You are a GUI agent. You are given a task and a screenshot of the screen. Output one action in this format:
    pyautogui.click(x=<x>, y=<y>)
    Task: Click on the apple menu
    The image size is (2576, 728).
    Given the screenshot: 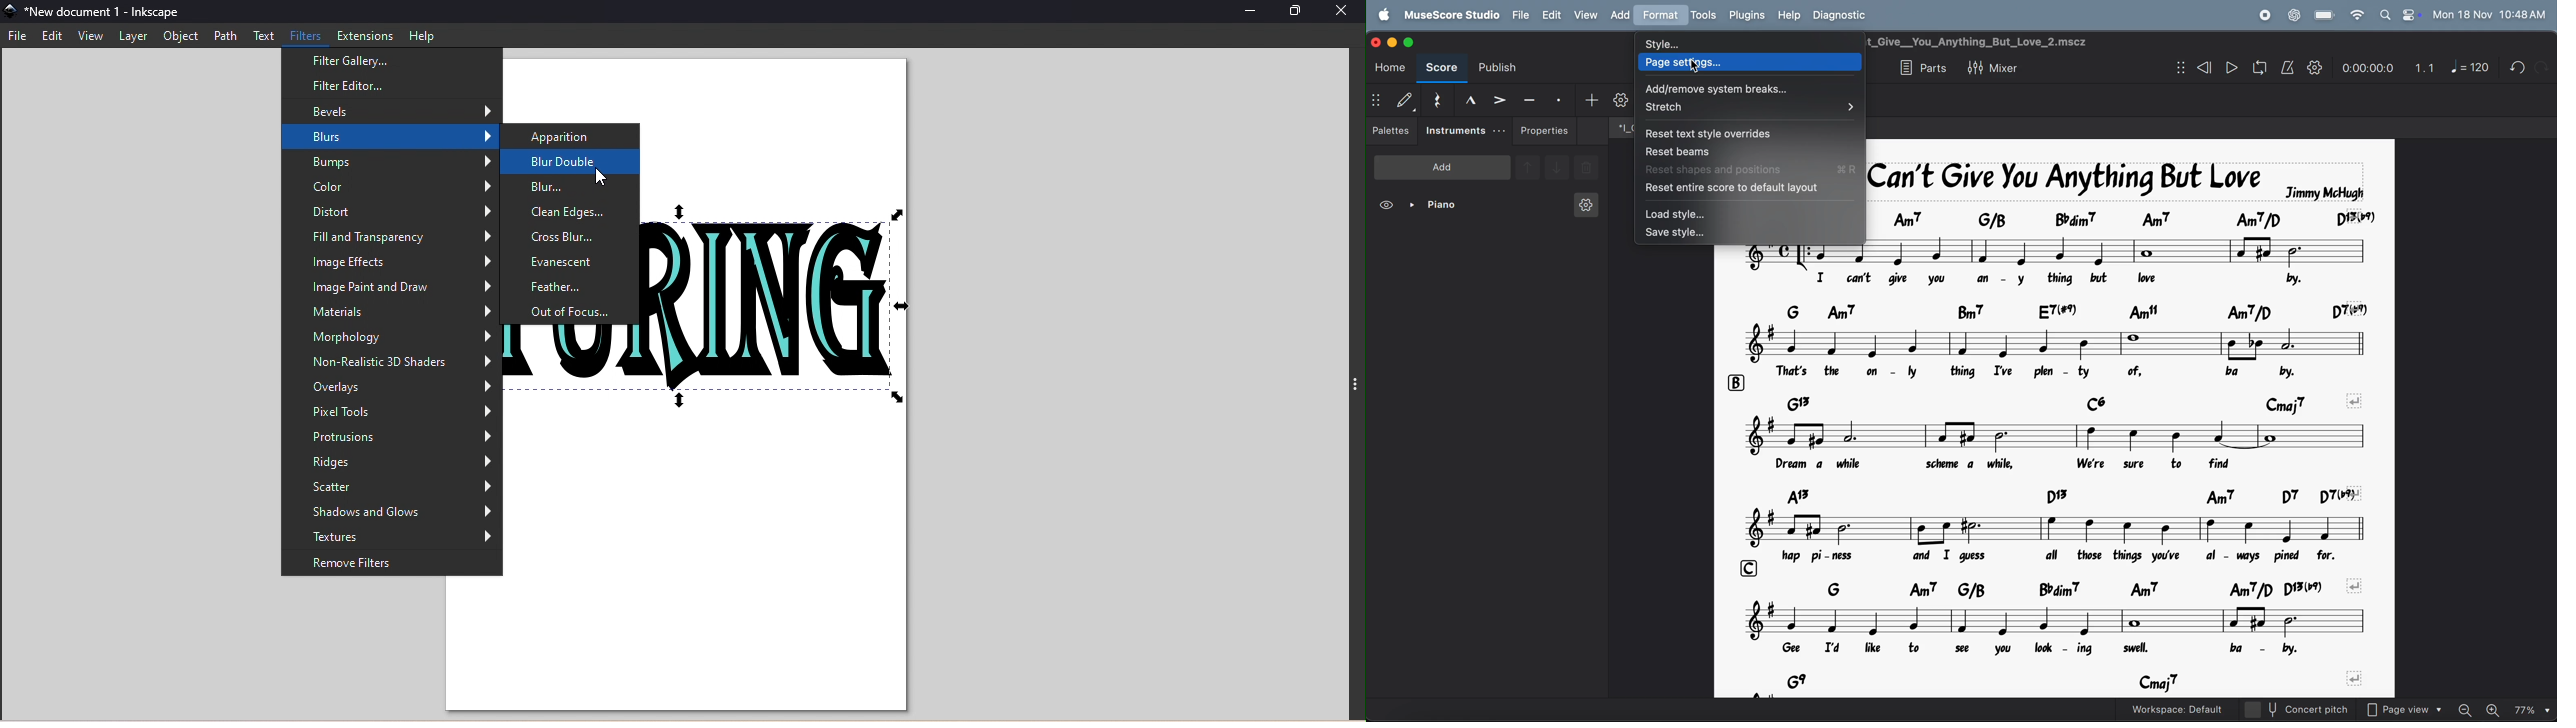 What is the action you would take?
    pyautogui.click(x=1386, y=14)
    